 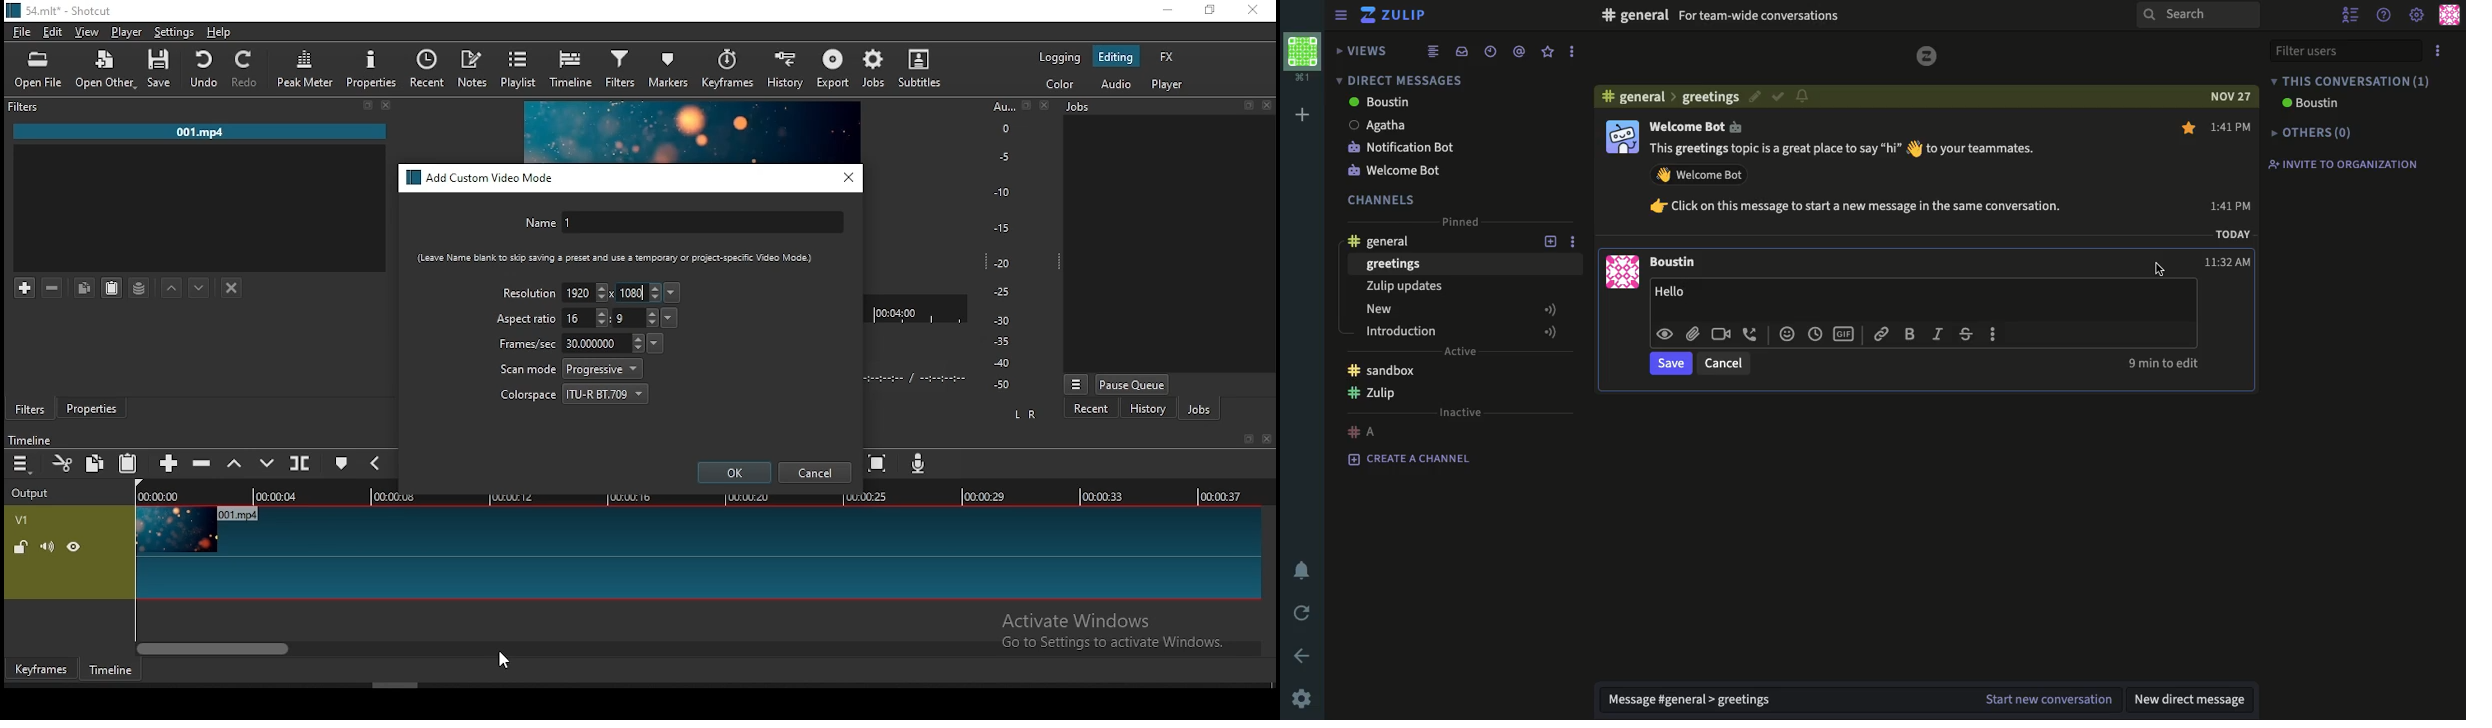 I want to click on unlock, so click(x=20, y=549).